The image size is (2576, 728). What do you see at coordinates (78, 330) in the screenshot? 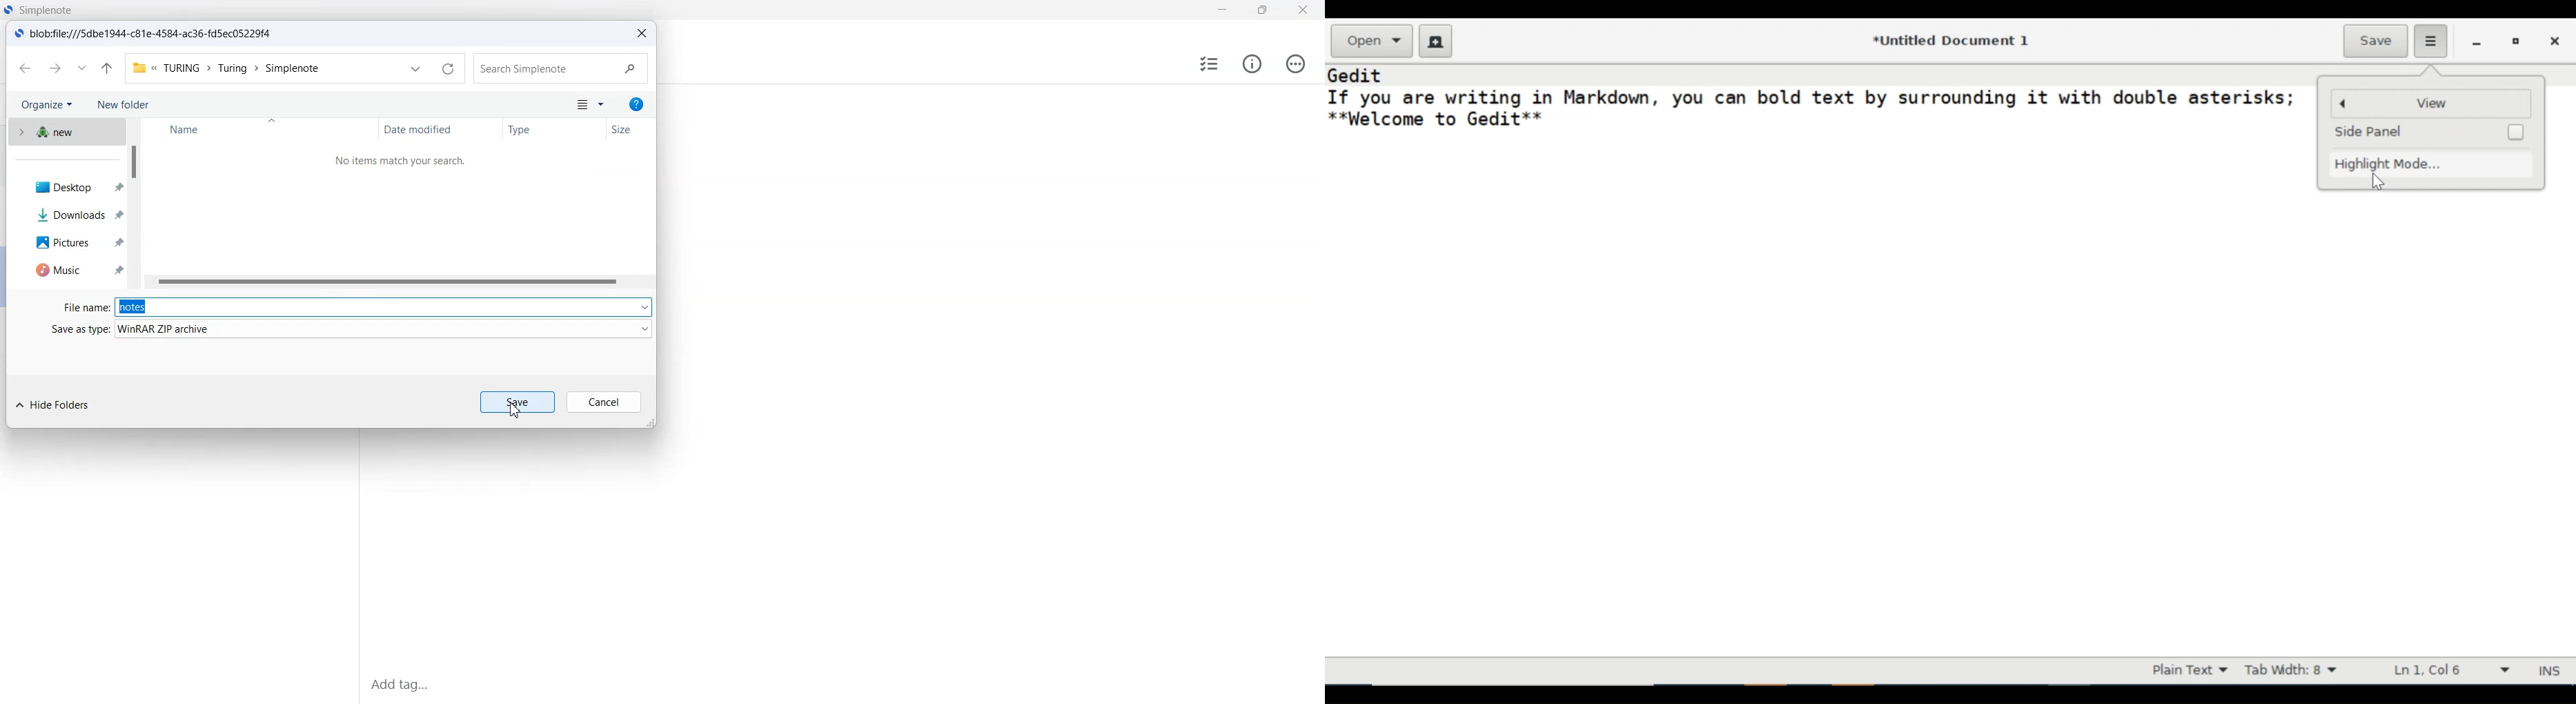
I see `Save as Type` at bounding box center [78, 330].